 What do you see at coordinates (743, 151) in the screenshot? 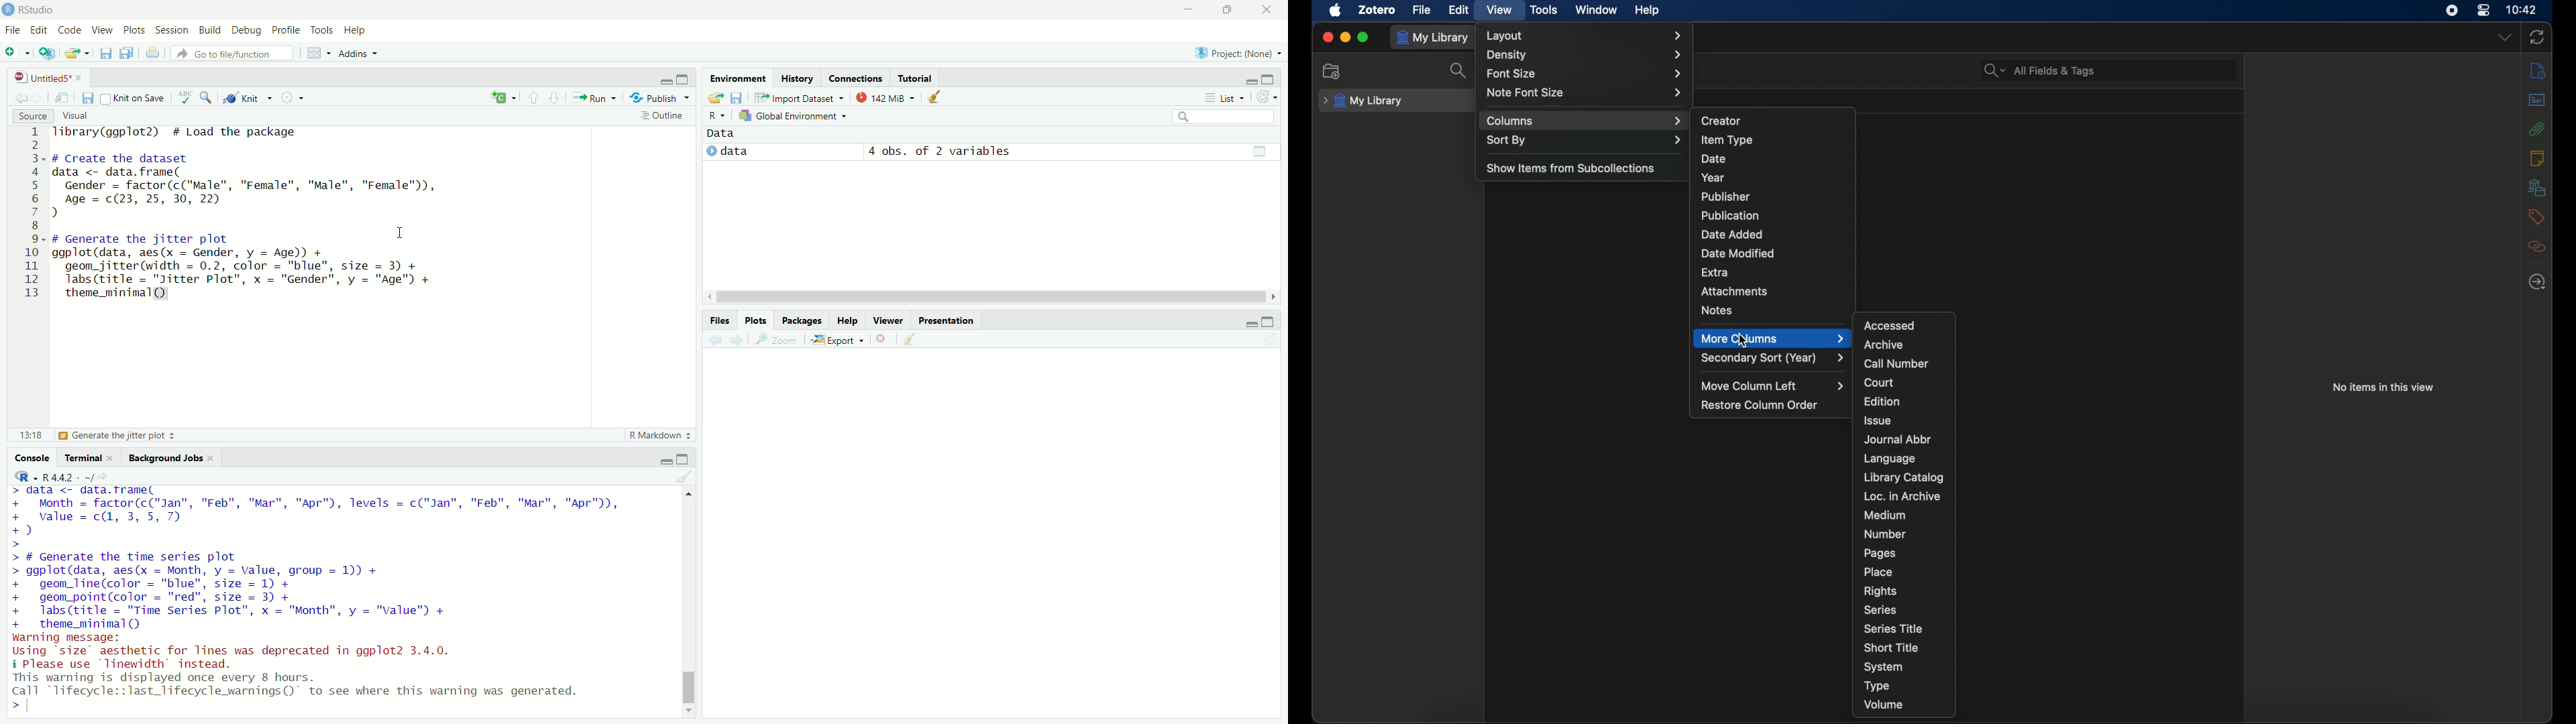
I see `data` at bounding box center [743, 151].